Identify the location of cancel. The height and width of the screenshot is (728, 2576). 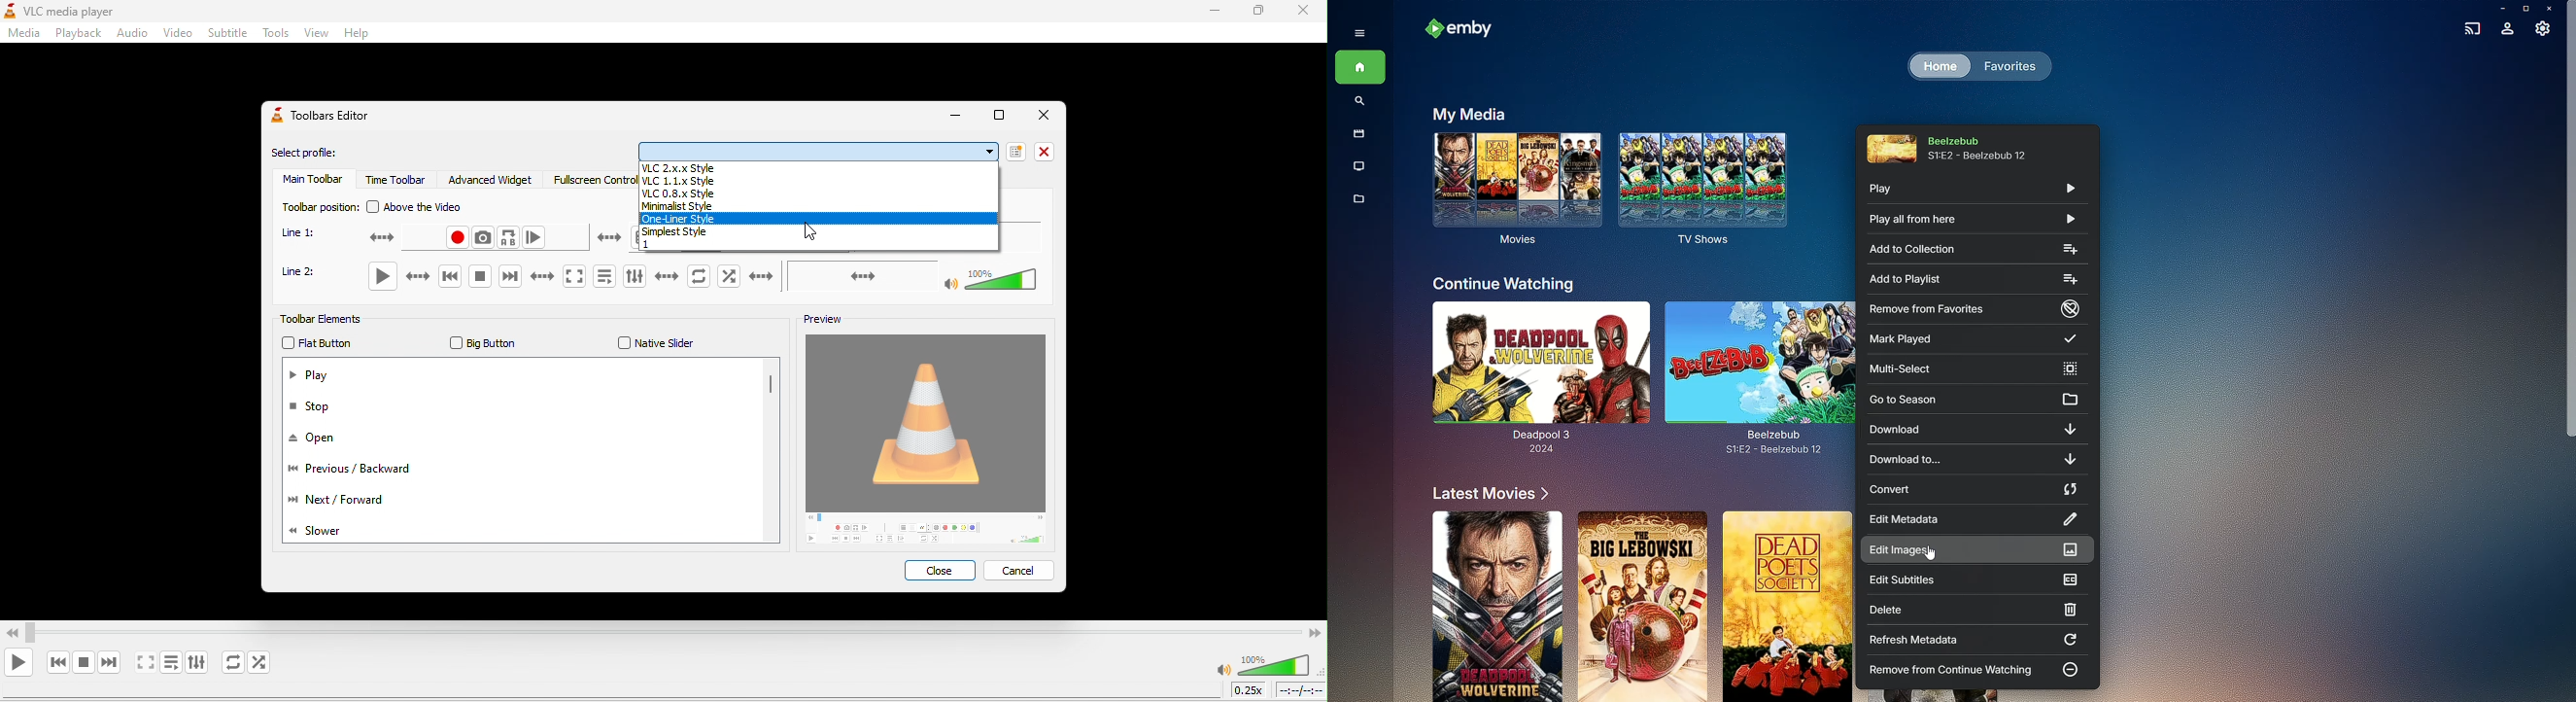
(1023, 570).